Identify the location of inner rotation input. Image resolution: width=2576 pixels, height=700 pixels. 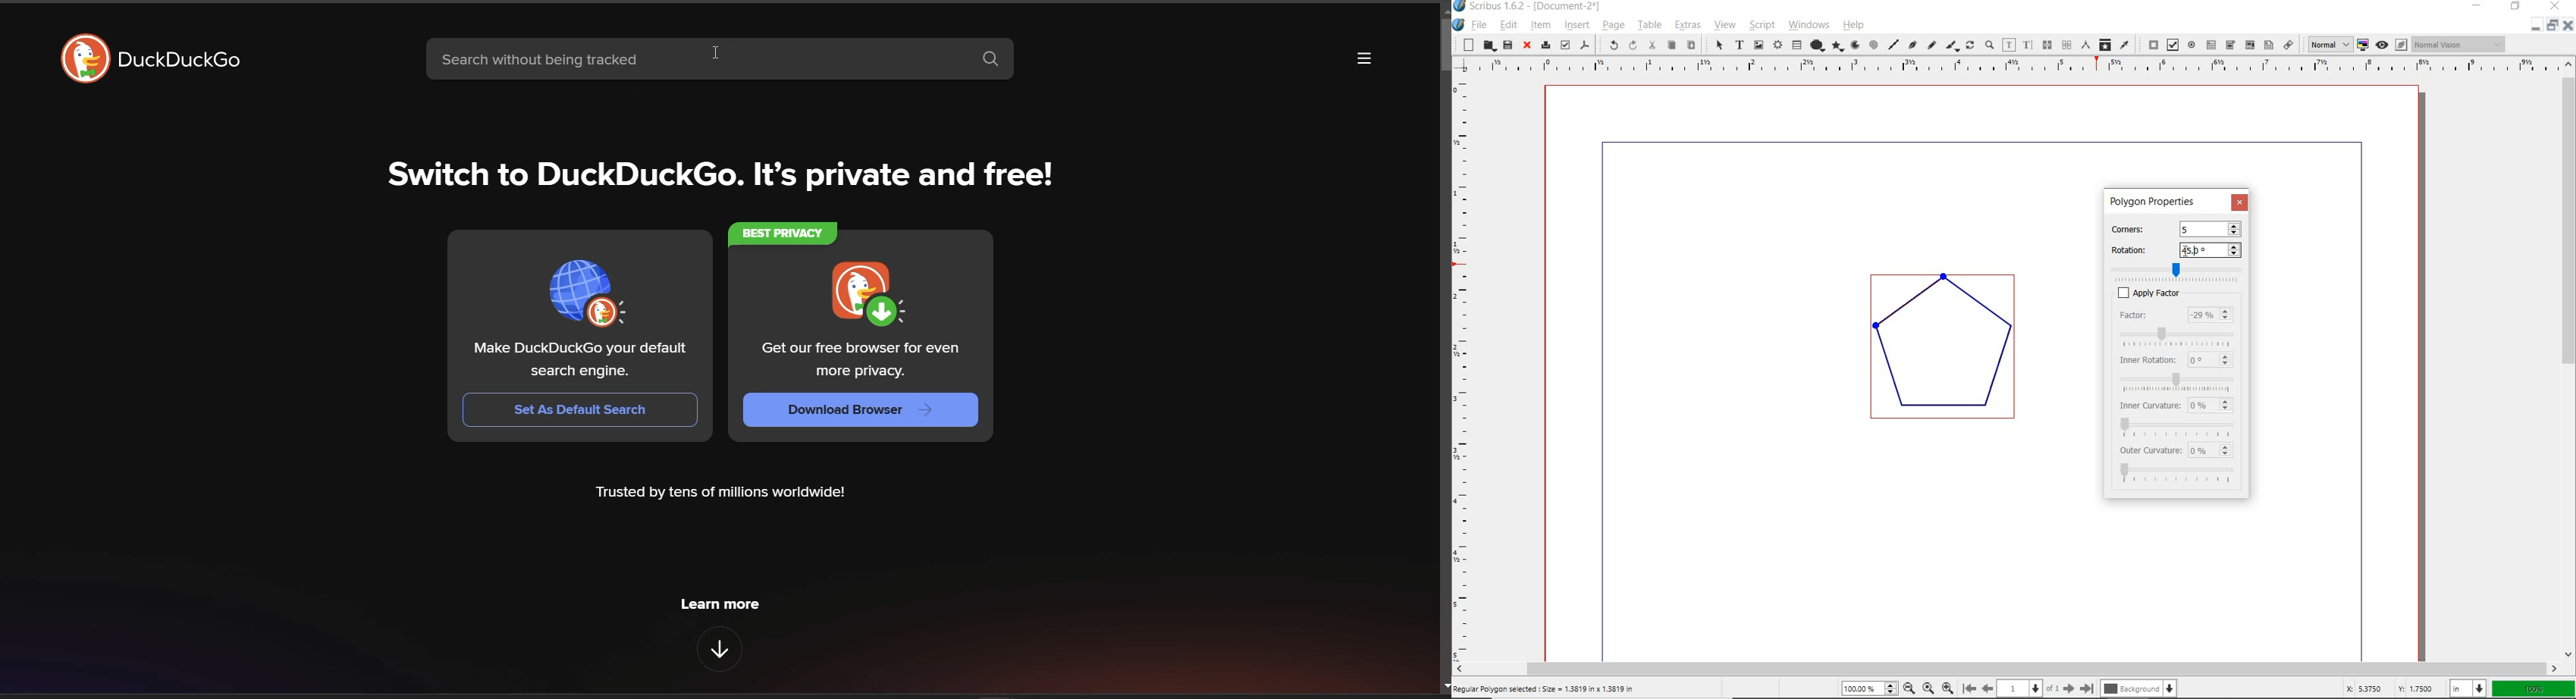
(2210, 360).